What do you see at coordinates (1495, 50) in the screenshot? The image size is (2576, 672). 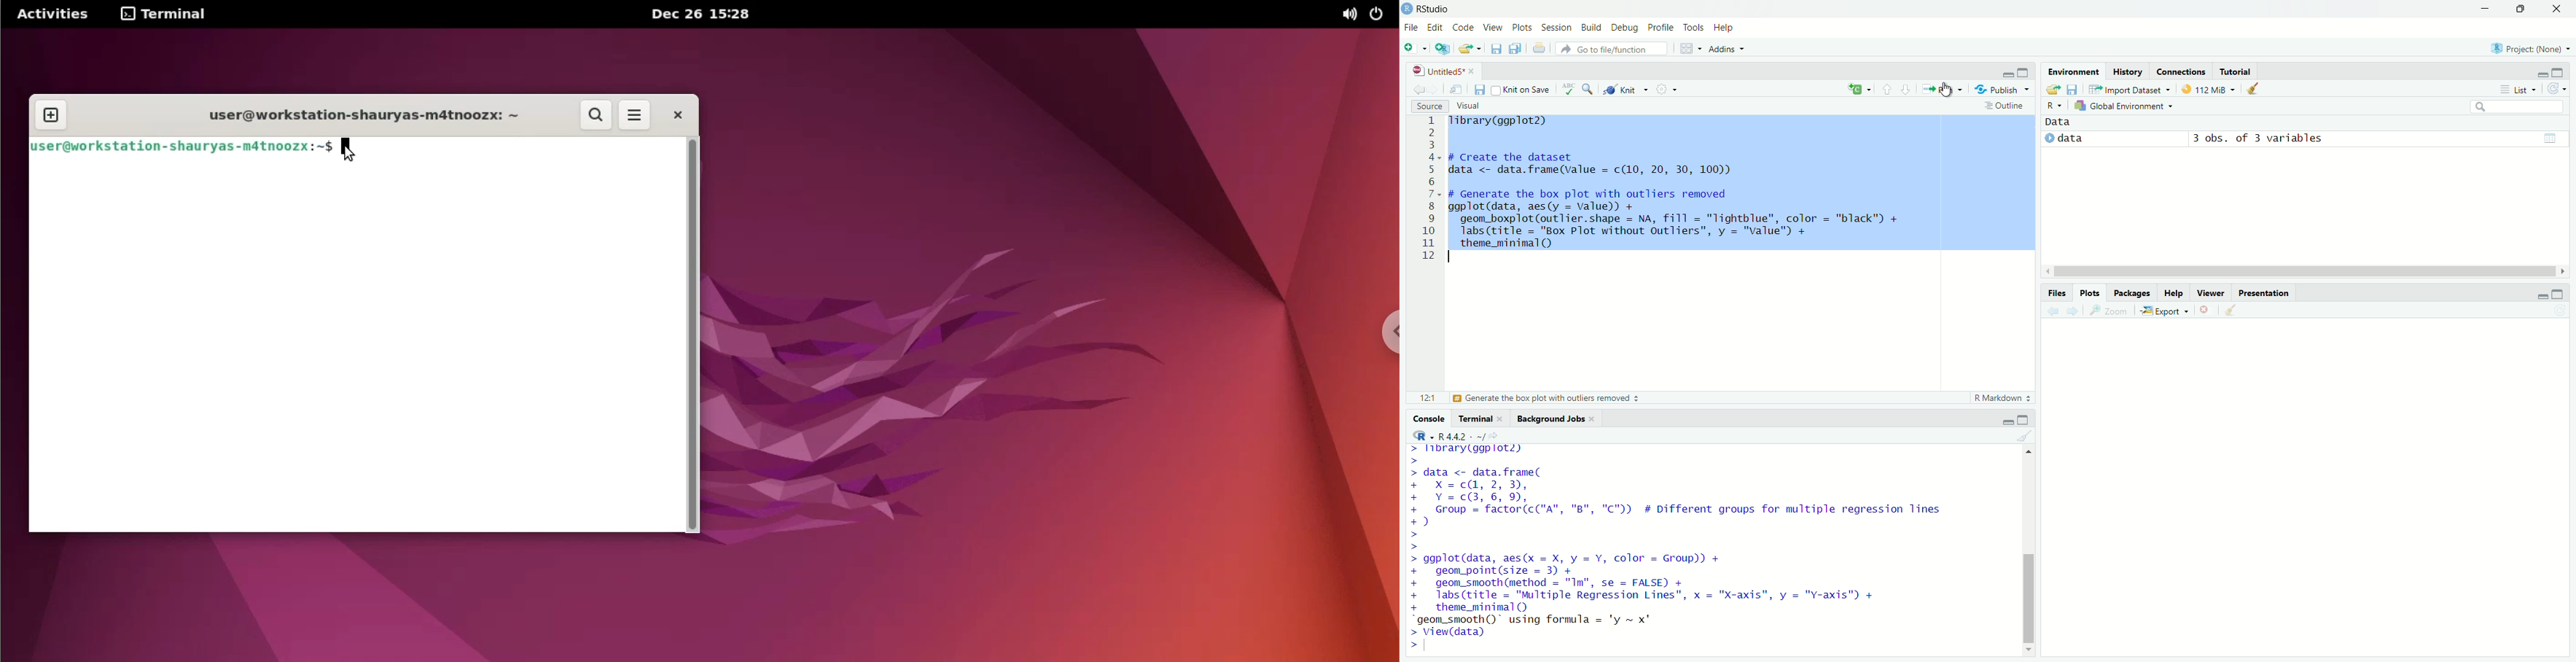 I see `files` at bounding box center [1495, 50].